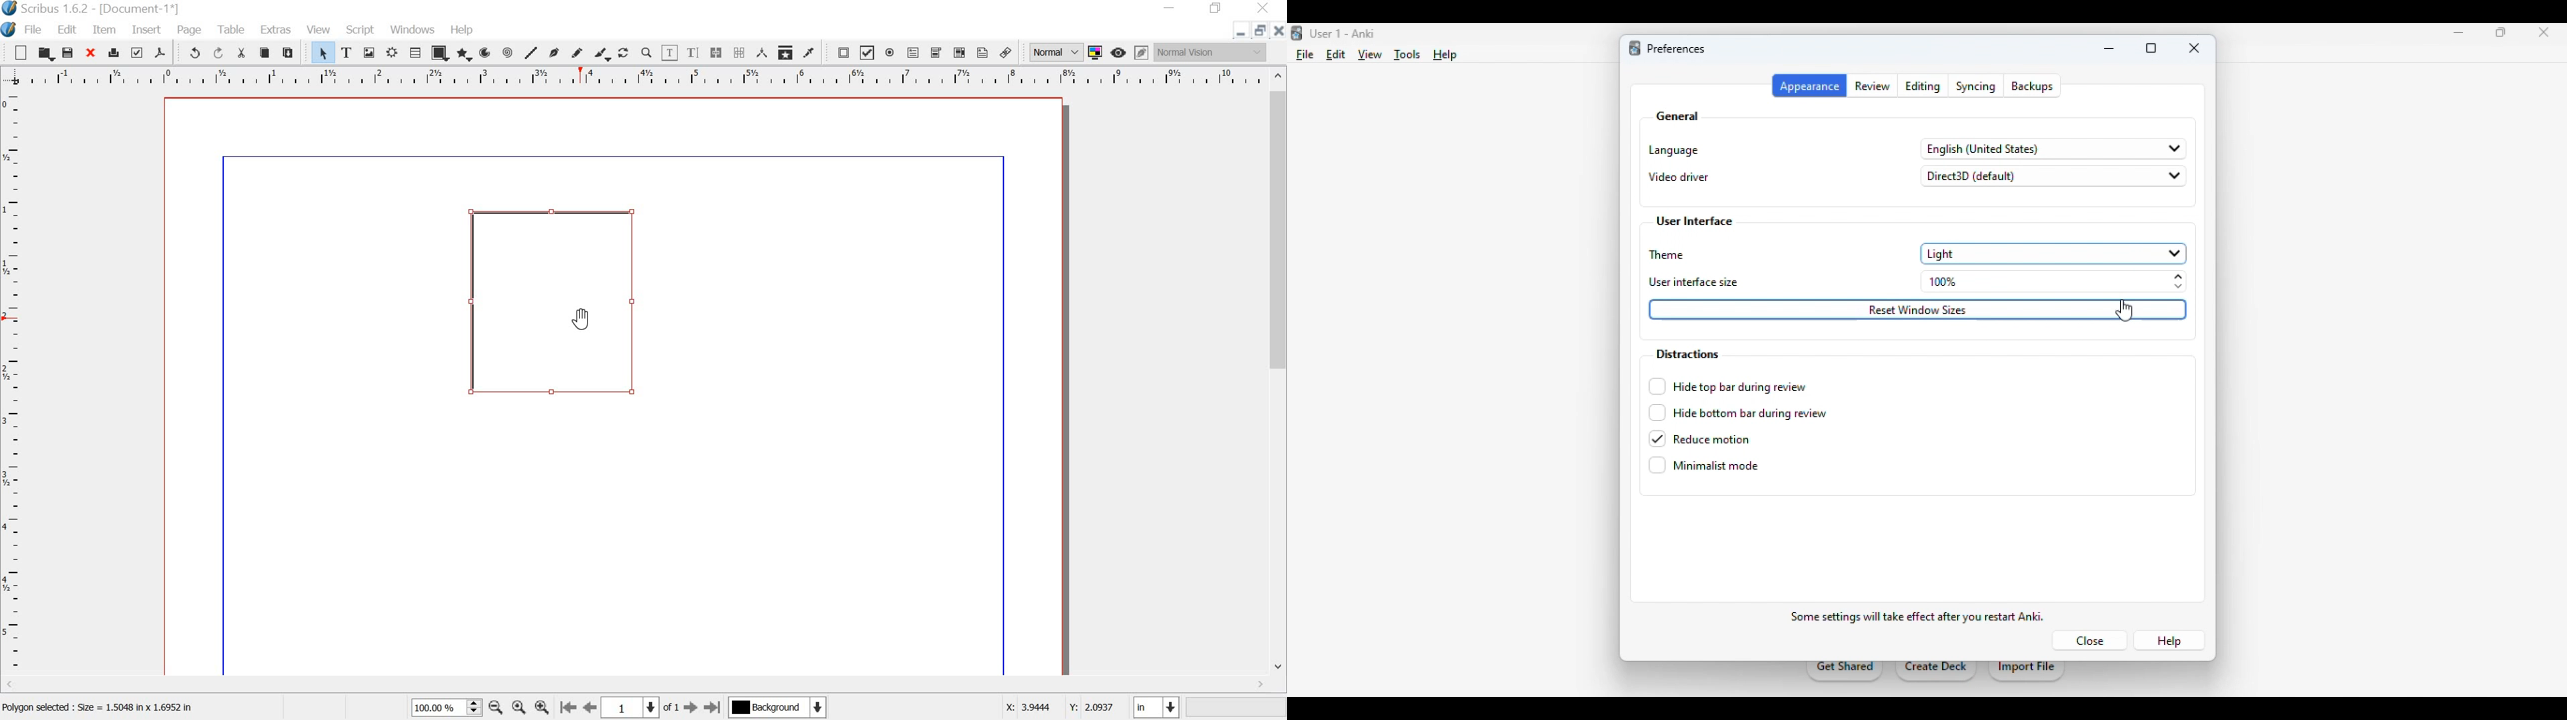 The width and height of the screenshot is (2576, 728). What do you see at coordinates (2110, 49) in the screenshot?
I see `minimize` at bounding box center [2110, 49].